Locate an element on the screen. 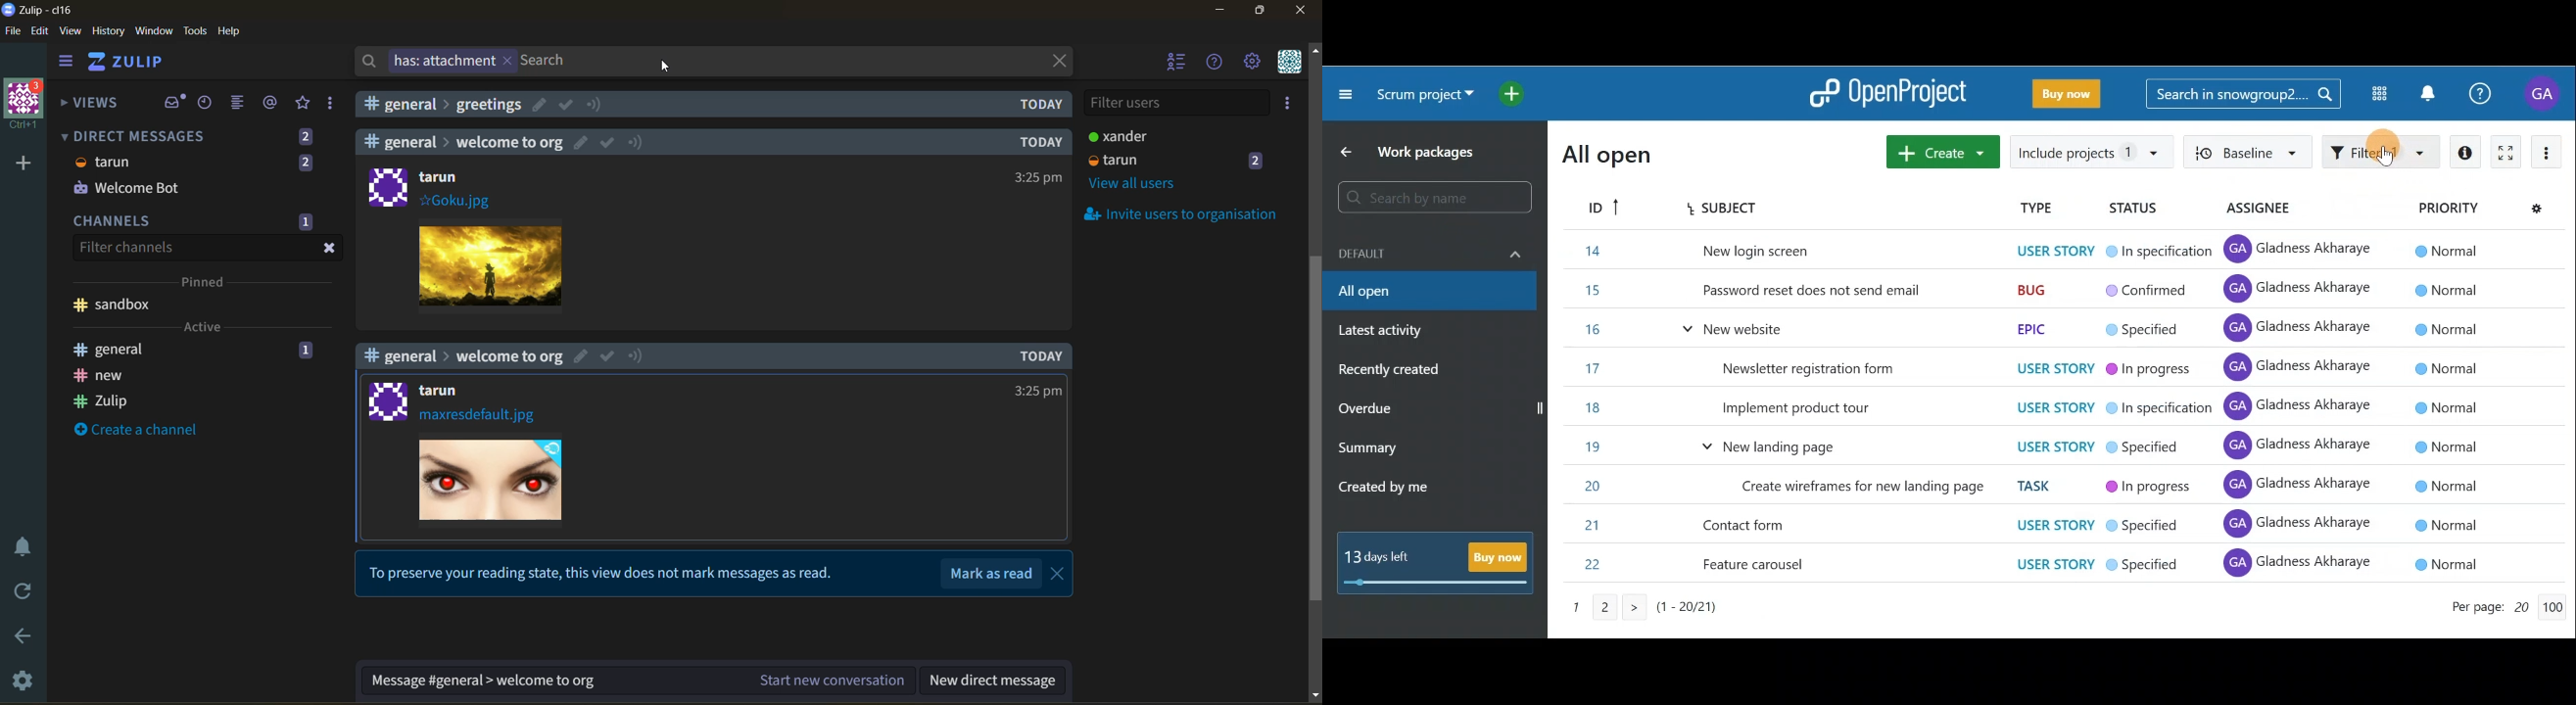 This screenshot has height=728, width=2576. Configure view is located at coordinates (2534, 212).